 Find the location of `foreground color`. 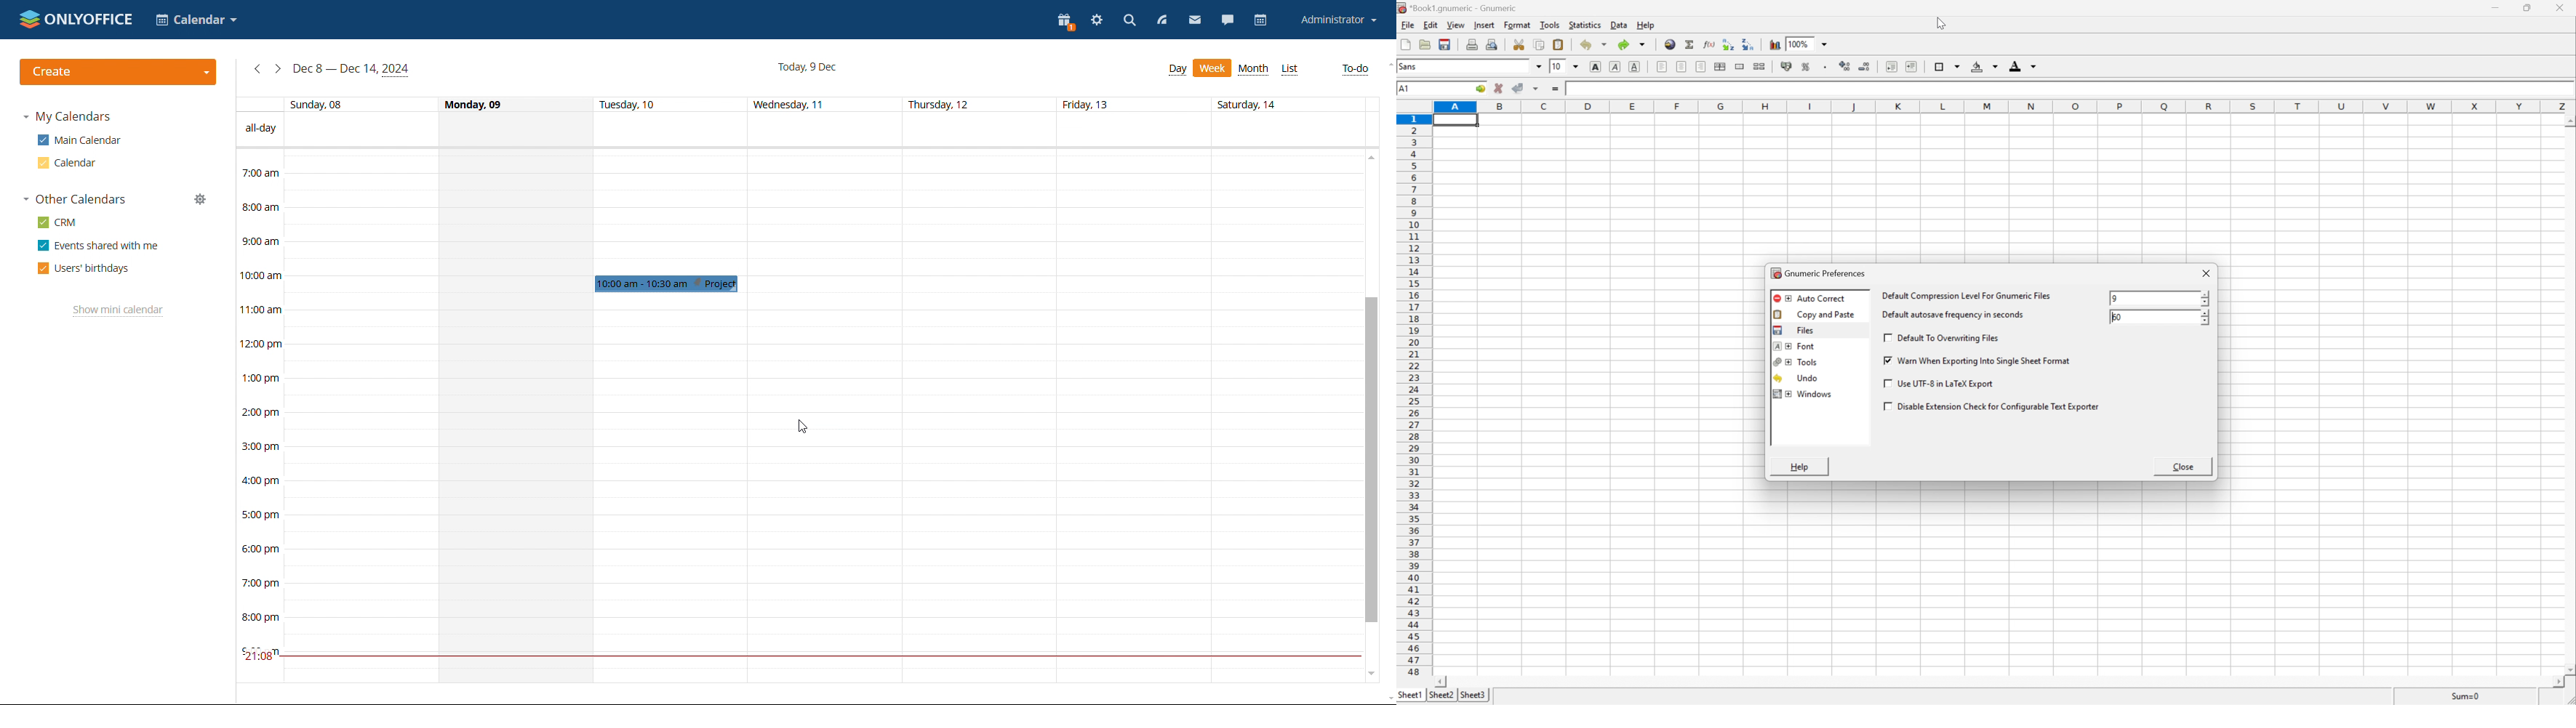

foreground color is located at coordinates (2022, 65).